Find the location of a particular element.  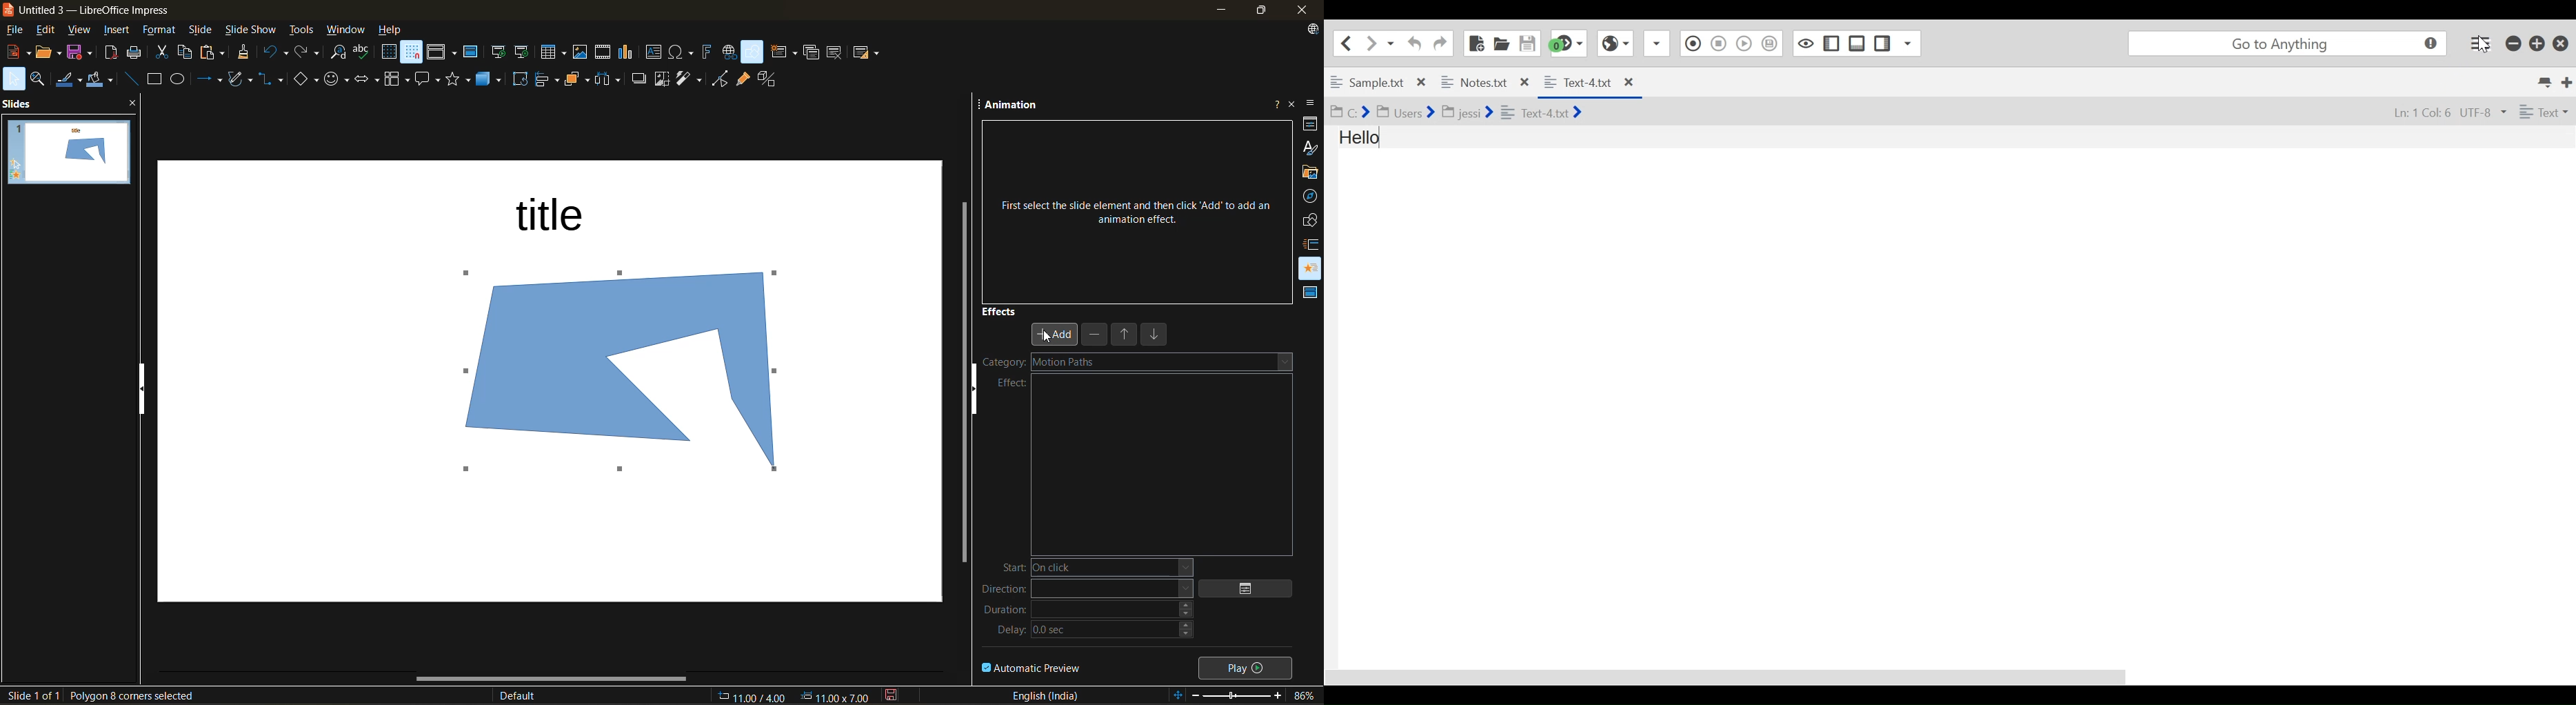

navigator is located at coordinates (1312, 197).